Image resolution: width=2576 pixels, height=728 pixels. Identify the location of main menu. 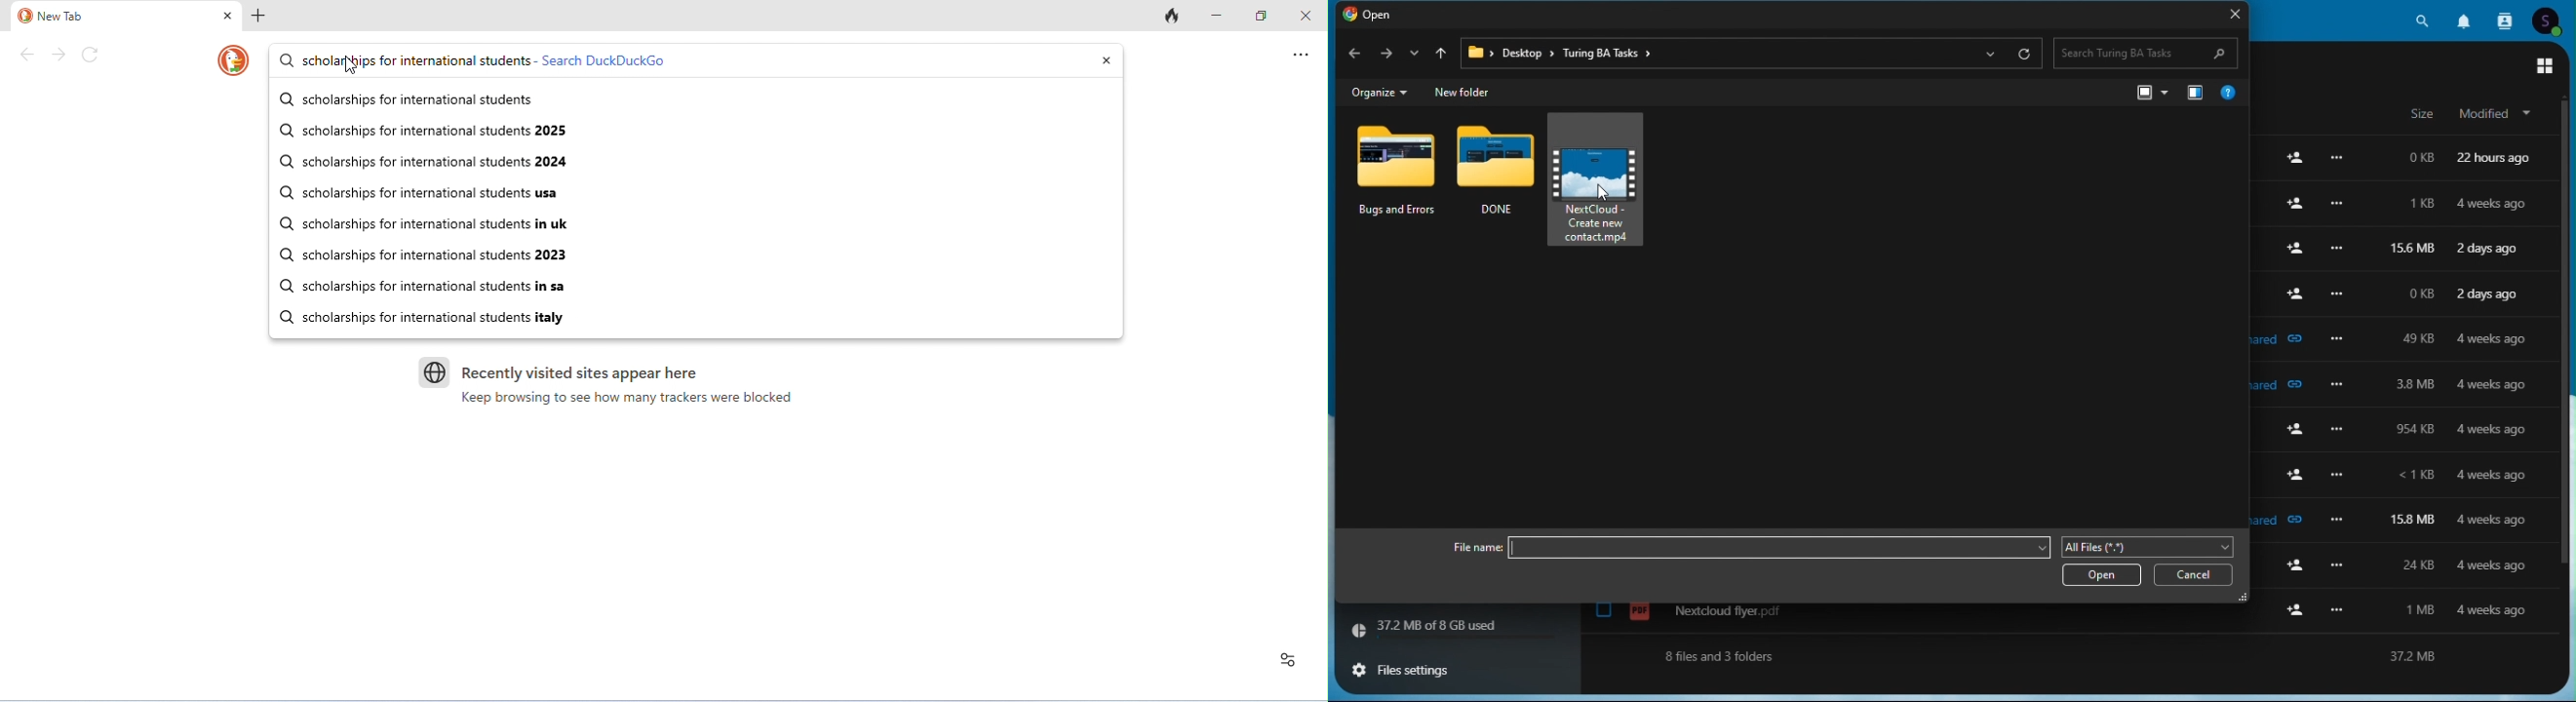
(2533, 67).